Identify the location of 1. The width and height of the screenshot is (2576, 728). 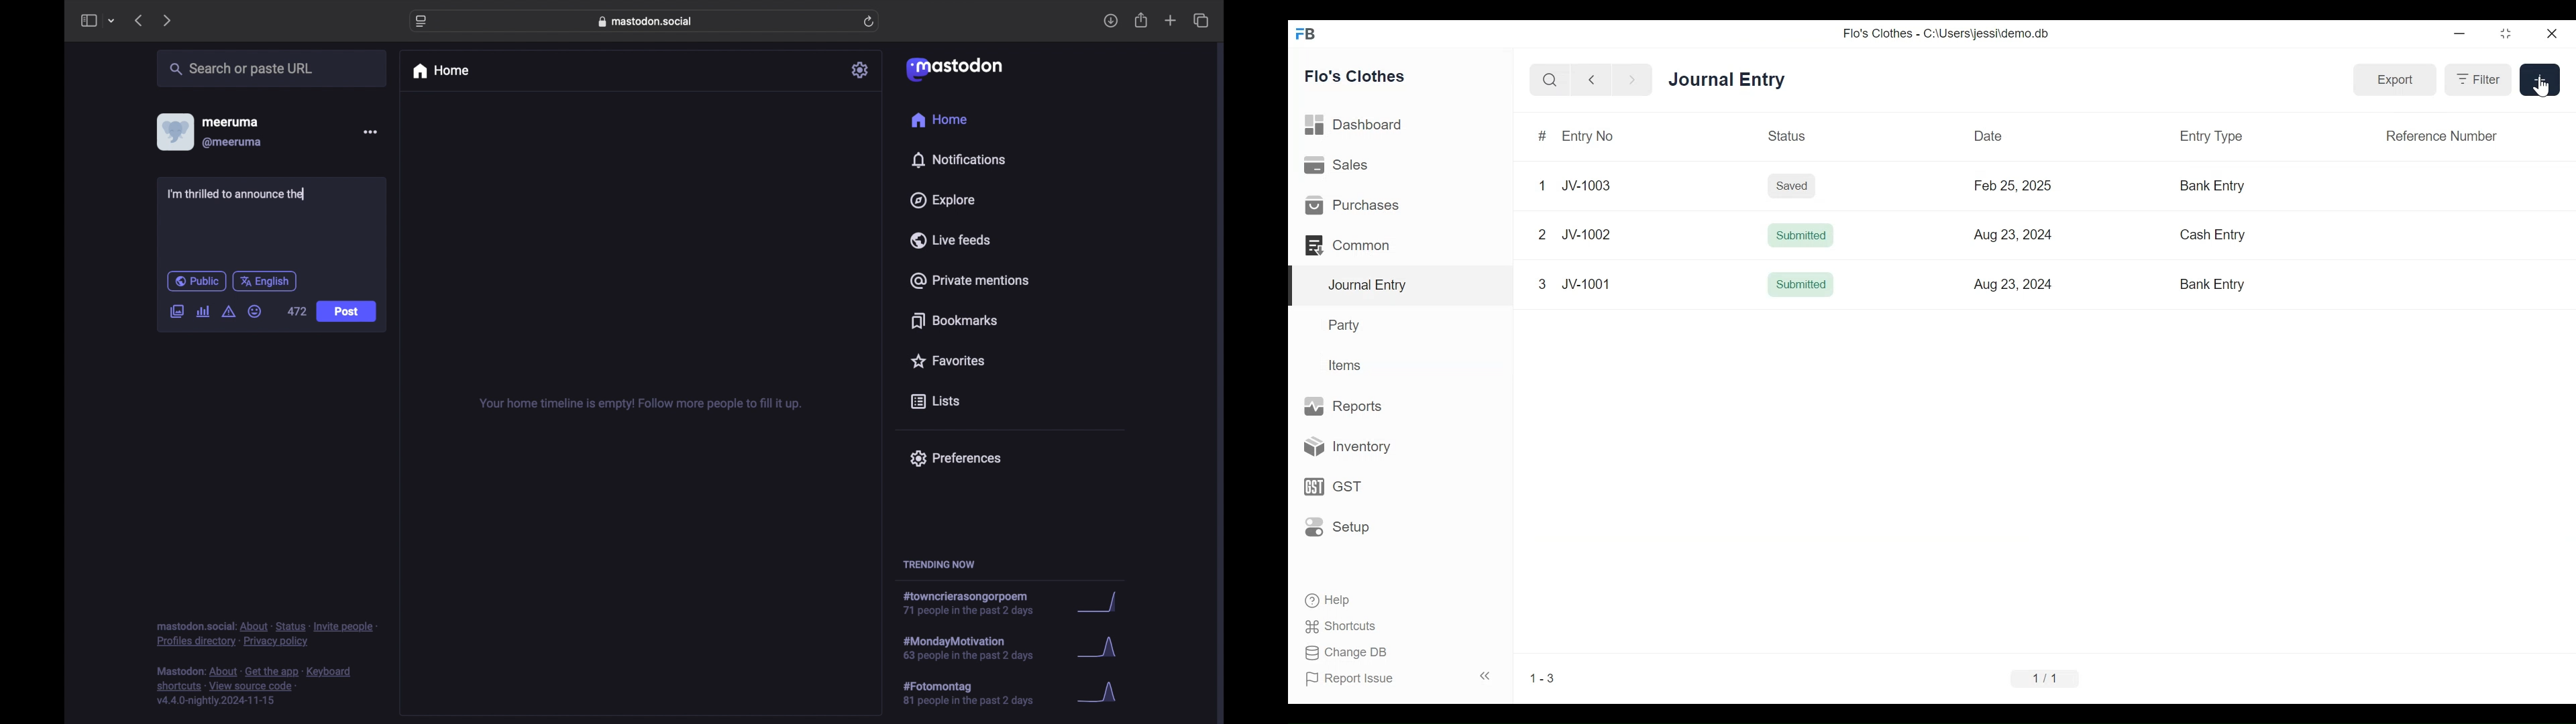
(1544, 186).